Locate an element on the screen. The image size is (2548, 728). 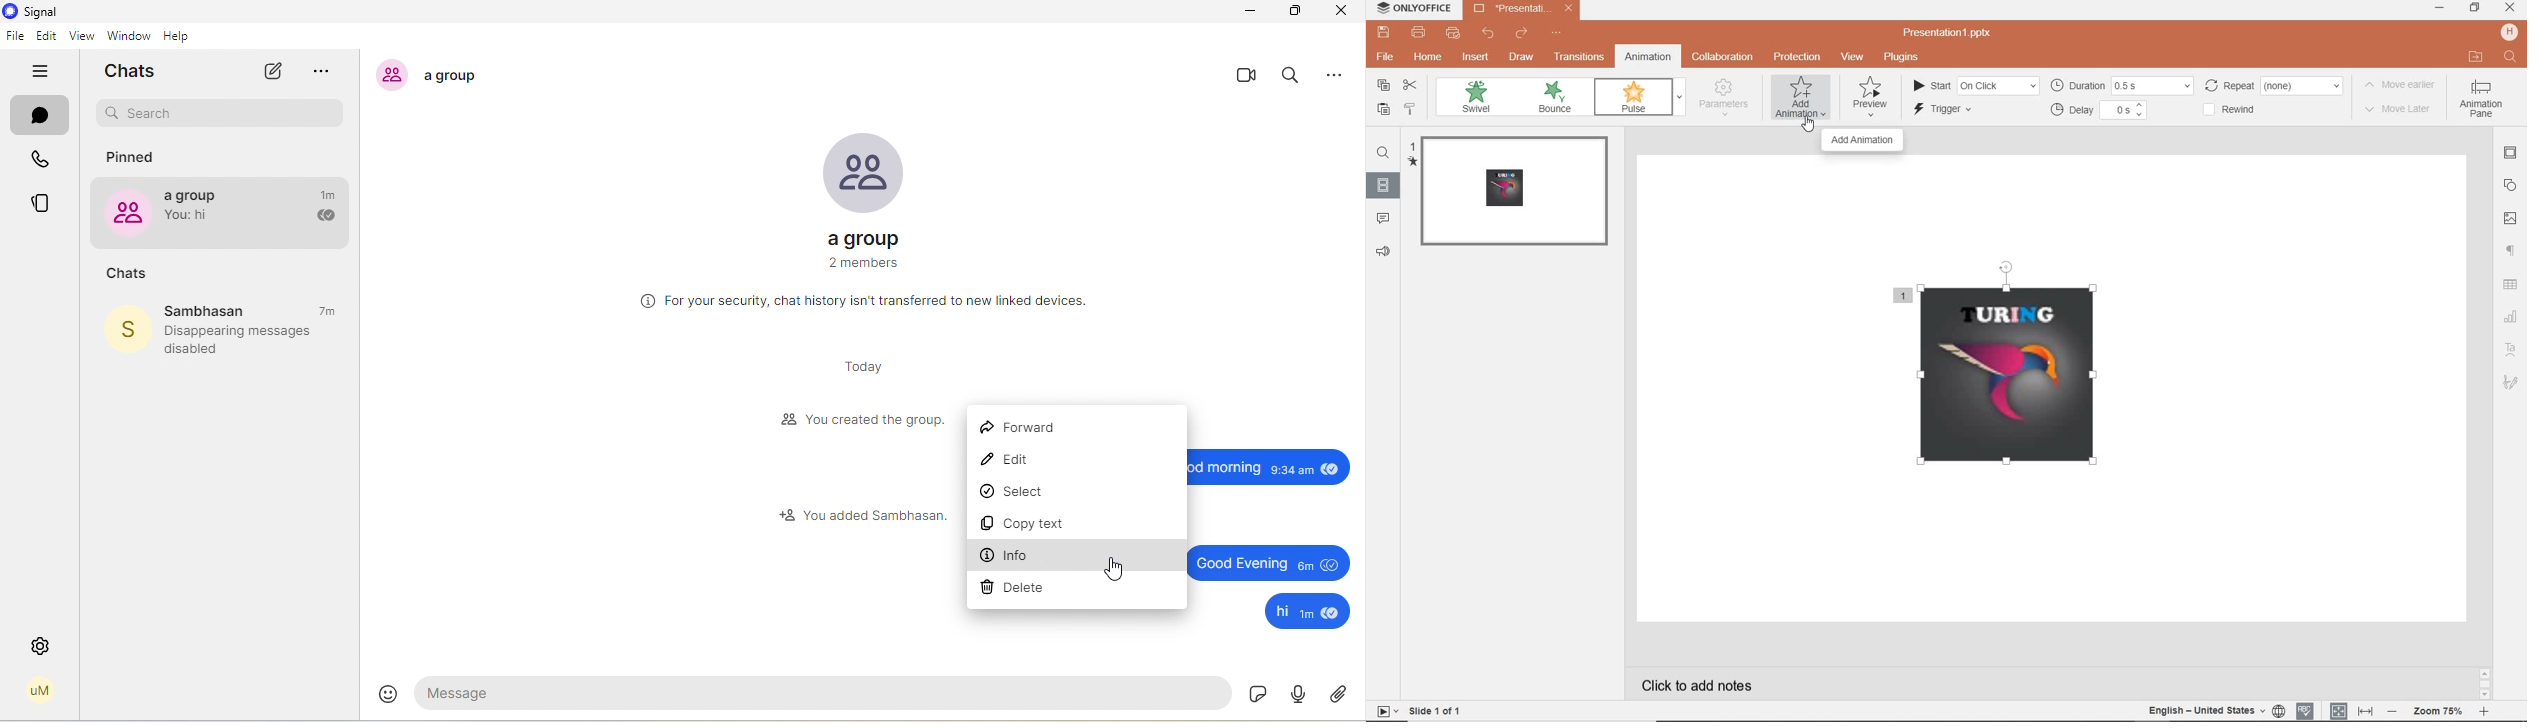
forward is located at coordinates (1023, 428).